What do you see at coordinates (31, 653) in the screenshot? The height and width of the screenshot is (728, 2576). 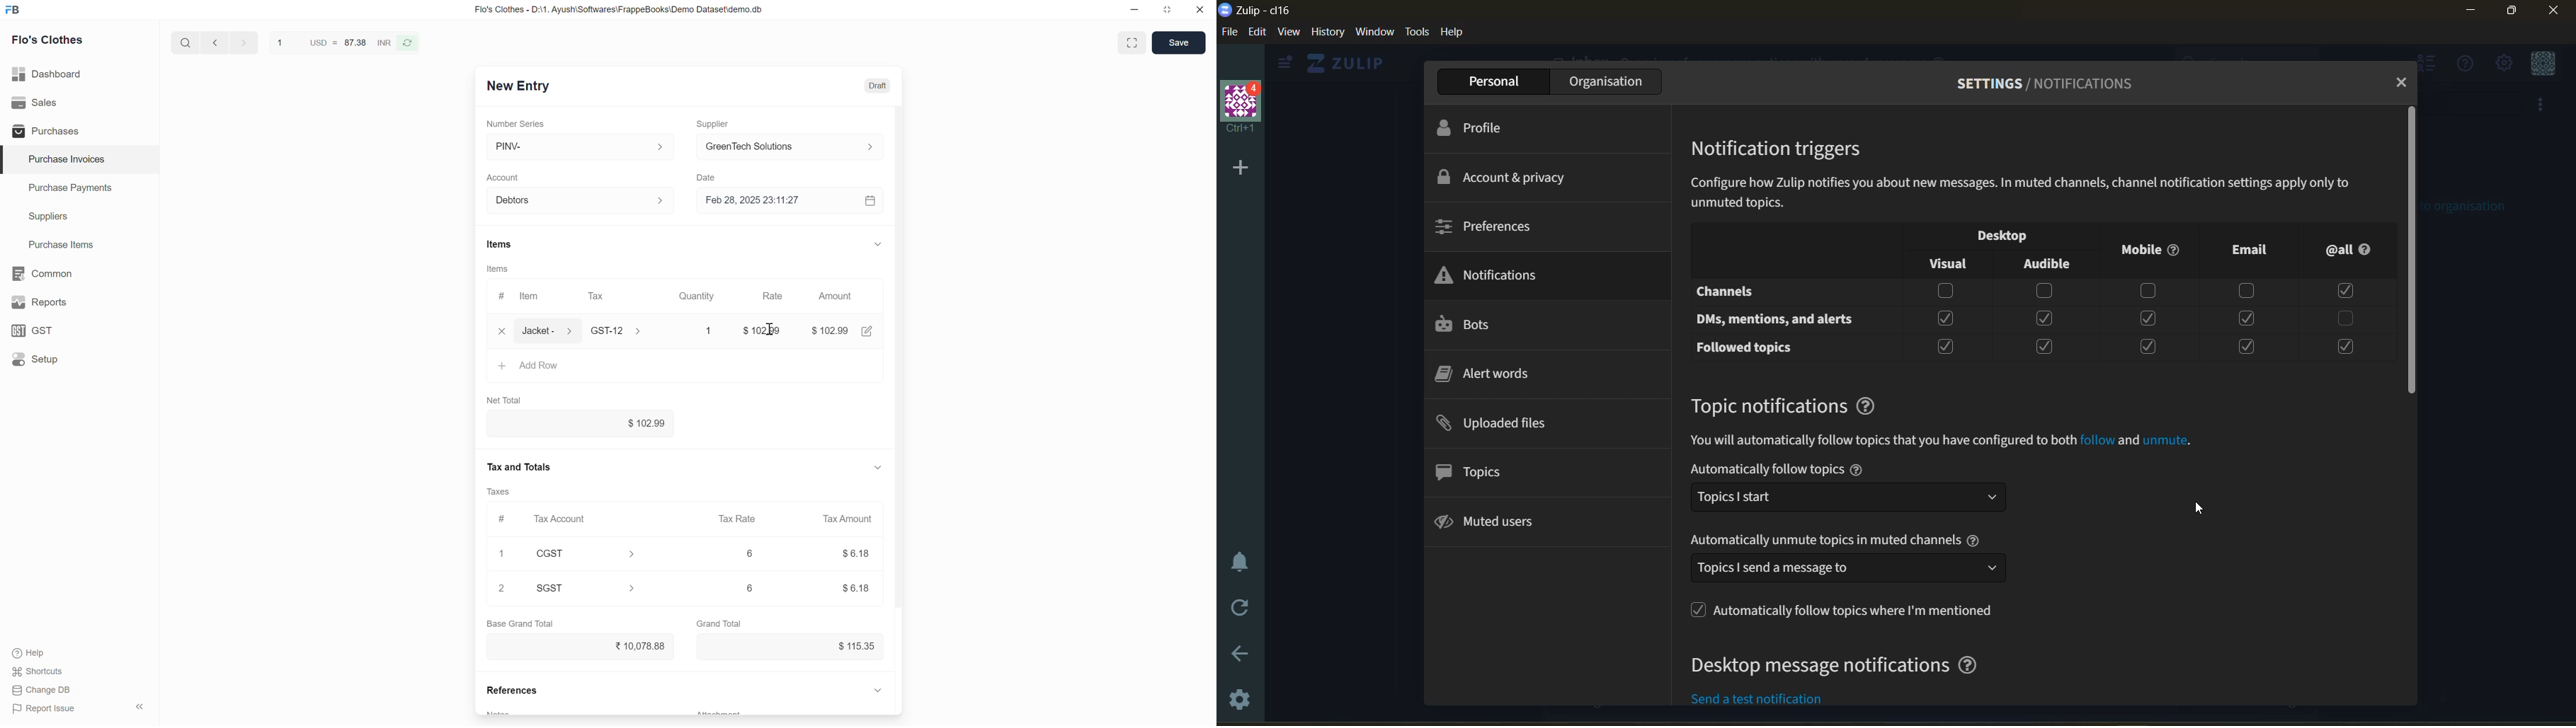 I see `Help` at bounding box center [31, 653].